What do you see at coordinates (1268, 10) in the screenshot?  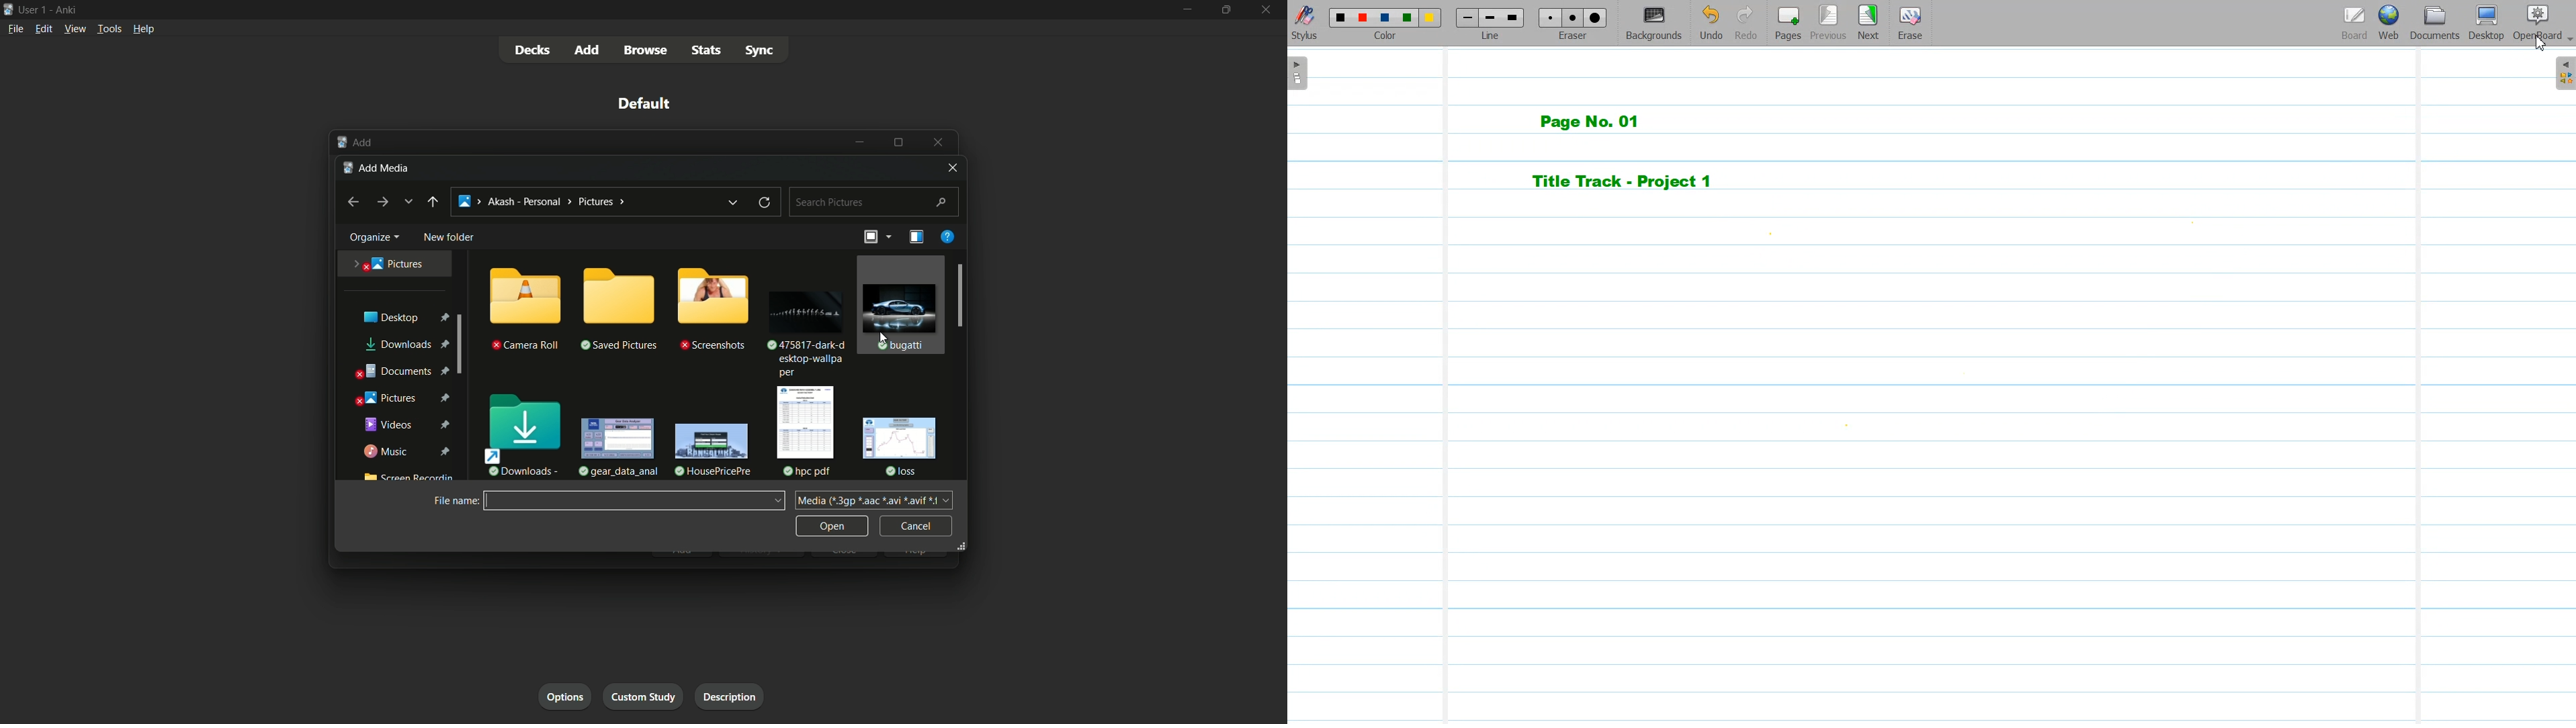 I see `close app` at bounding box center [1268, 10].